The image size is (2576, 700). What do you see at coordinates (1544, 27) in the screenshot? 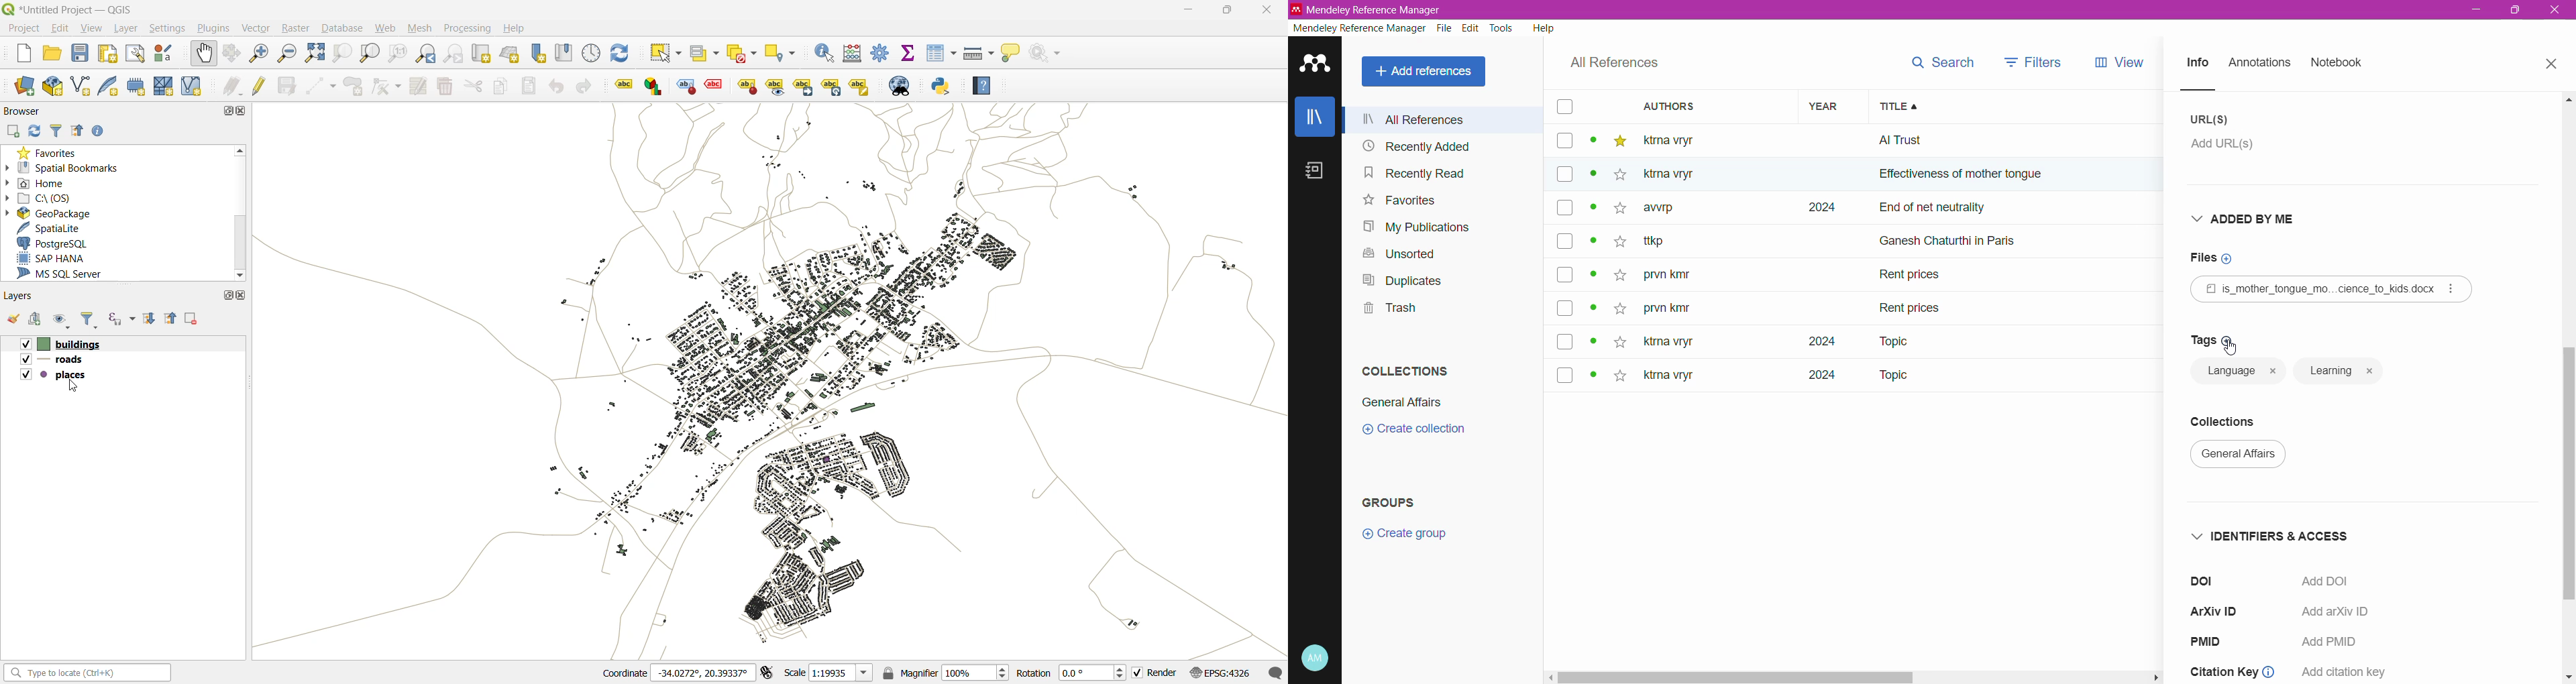
I see `Help` at bounding box center [1544, 27].